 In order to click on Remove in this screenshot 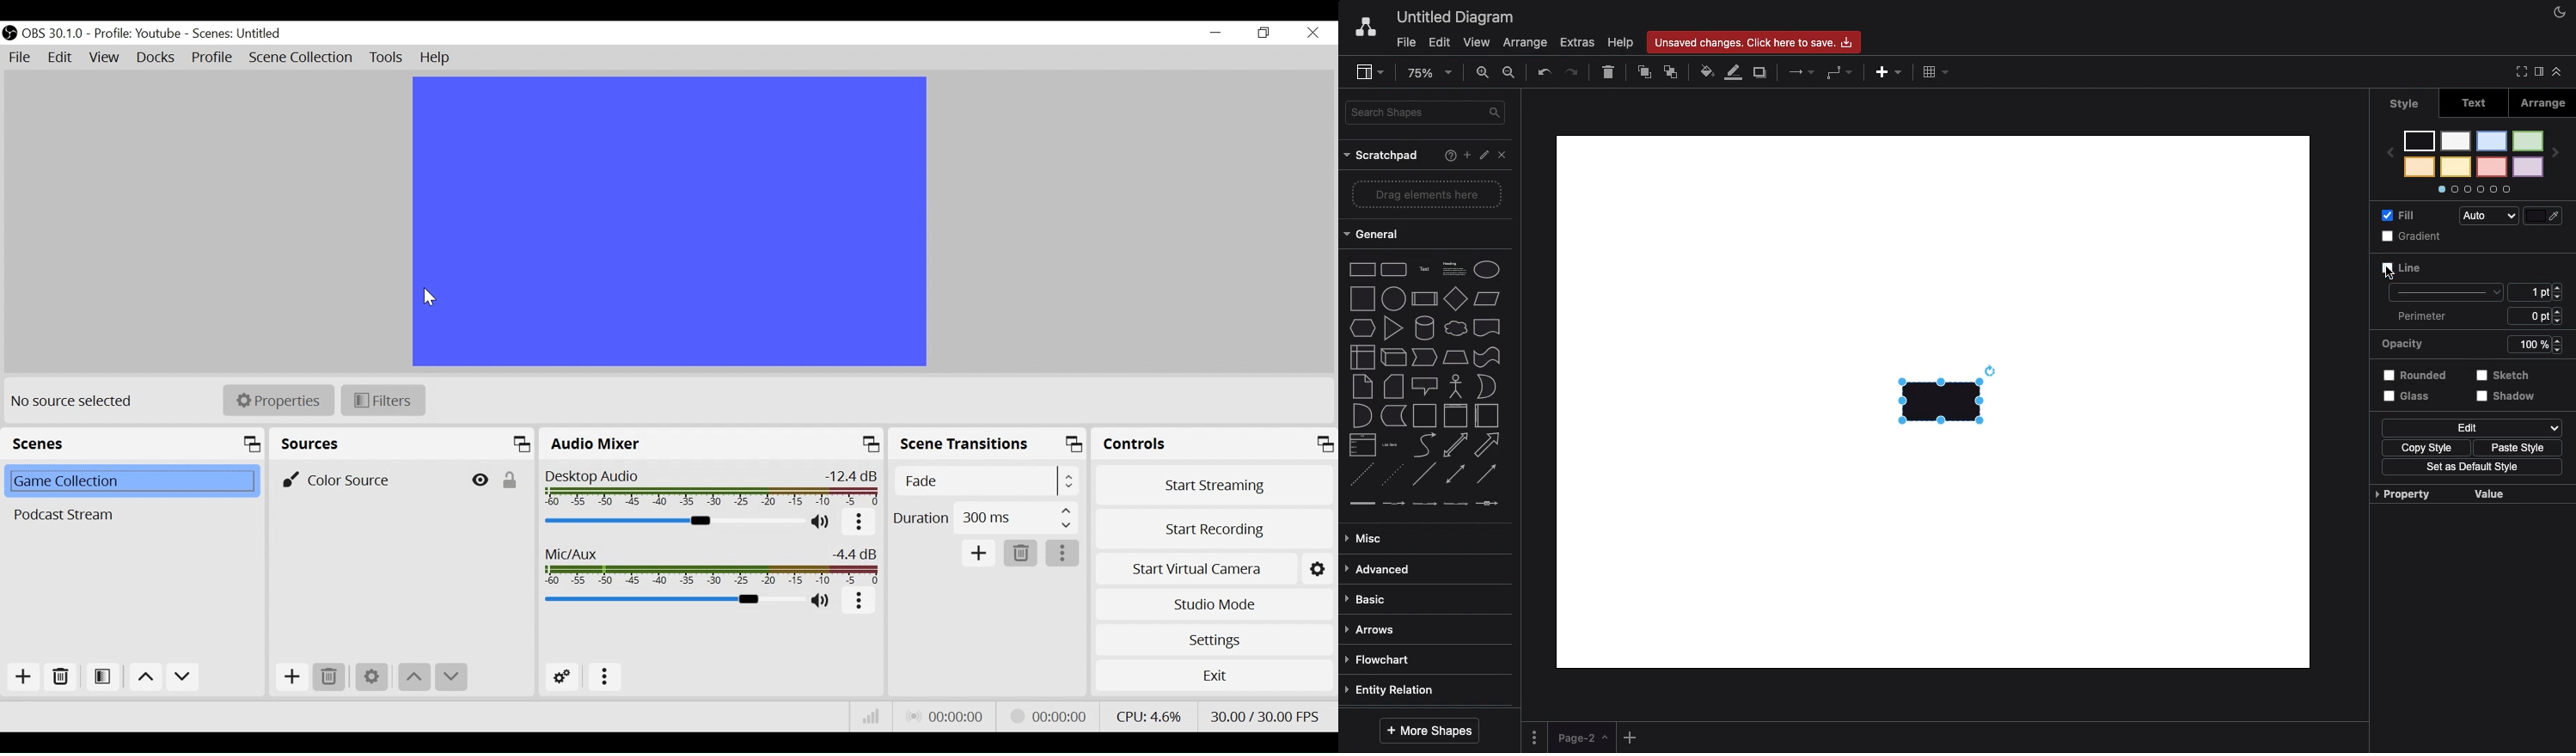, I will do `click(59, 677)`.